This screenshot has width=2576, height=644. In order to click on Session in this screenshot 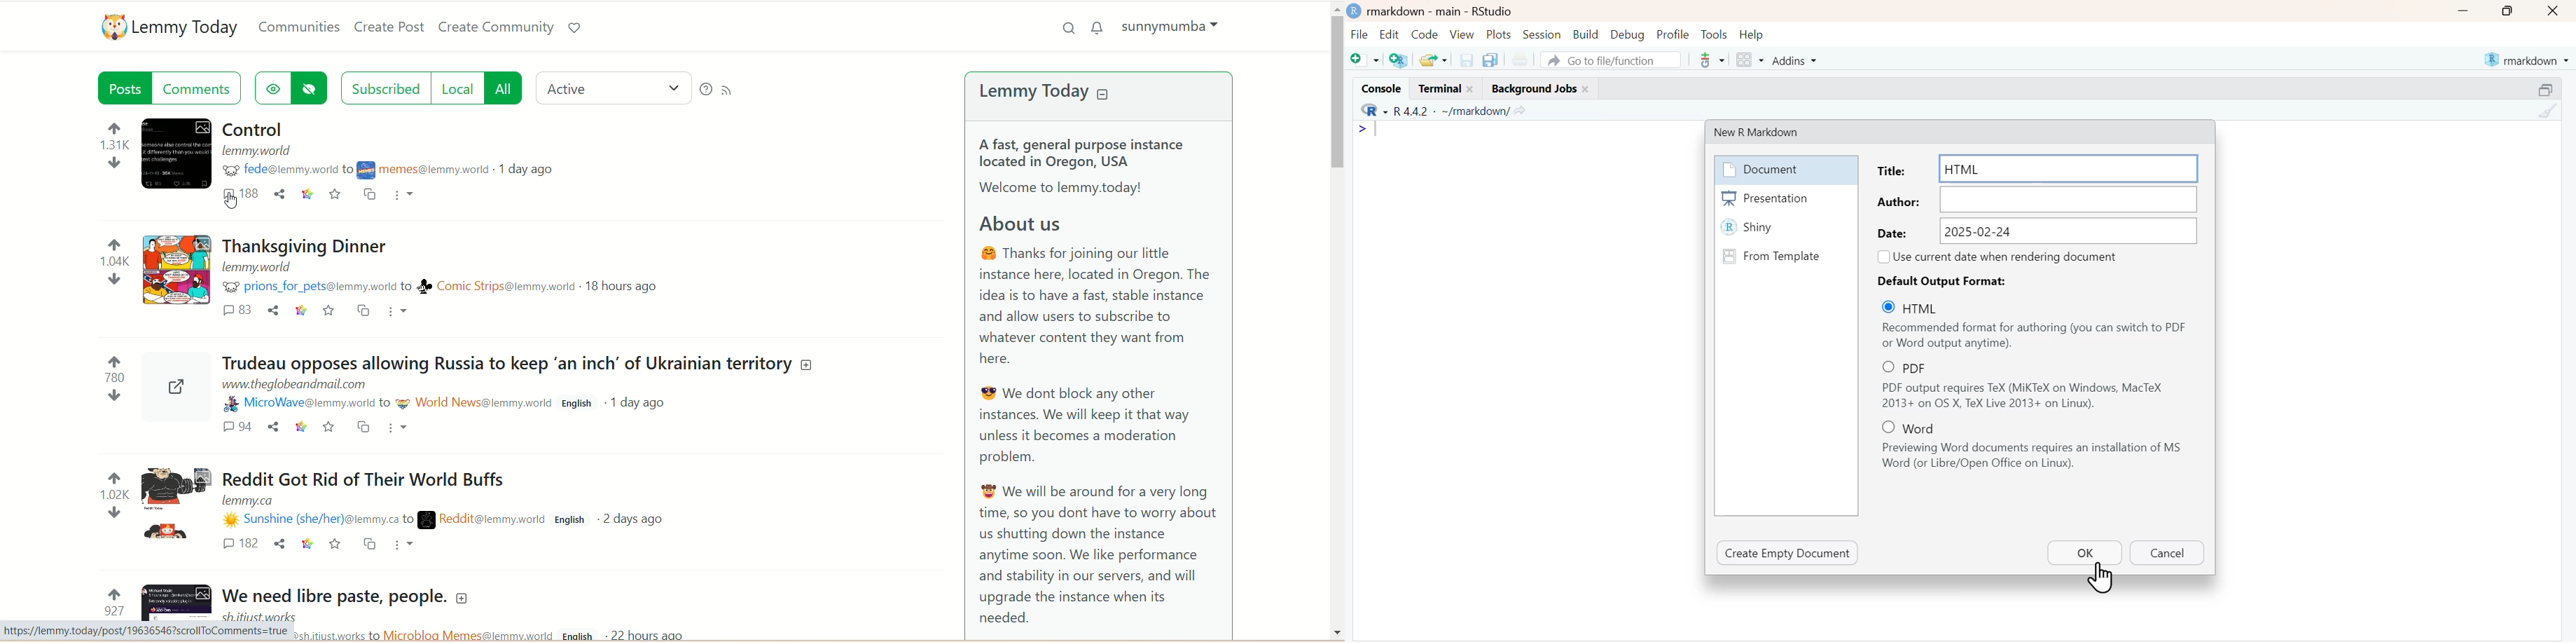, I will do `click(1543, 35)`.